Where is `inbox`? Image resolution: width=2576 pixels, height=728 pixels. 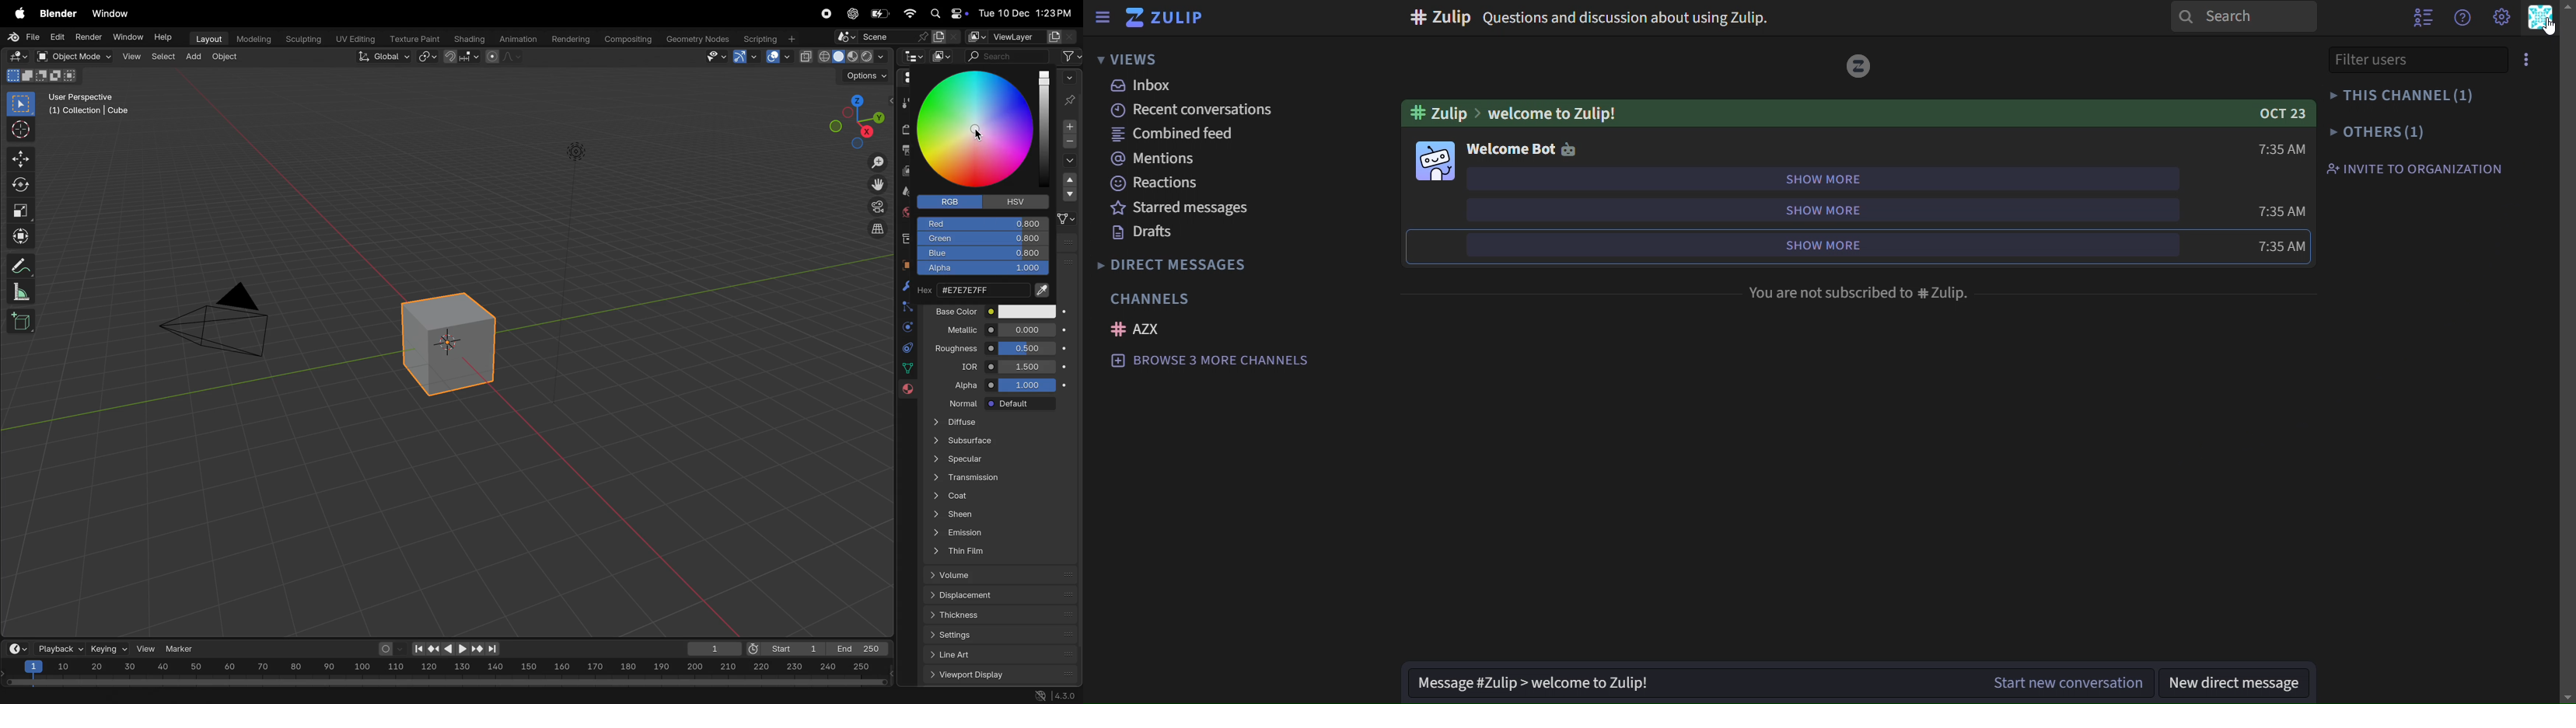 inbox is located at coordinates (1145, 87).